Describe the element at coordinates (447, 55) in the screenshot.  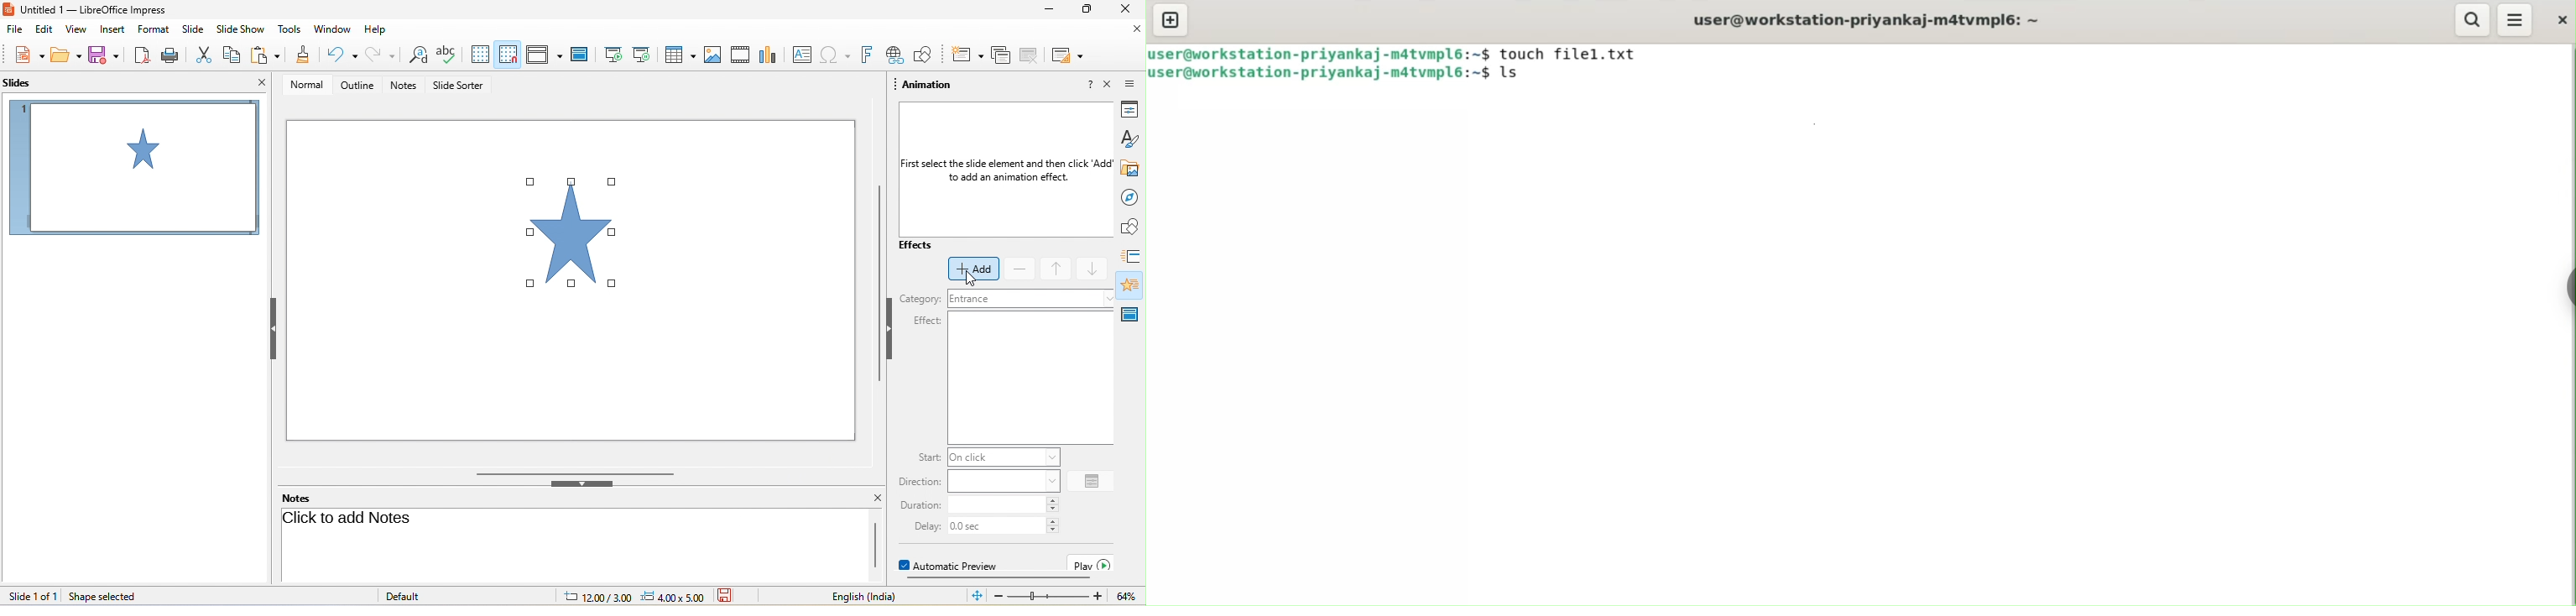
I see `spelling` at that location.